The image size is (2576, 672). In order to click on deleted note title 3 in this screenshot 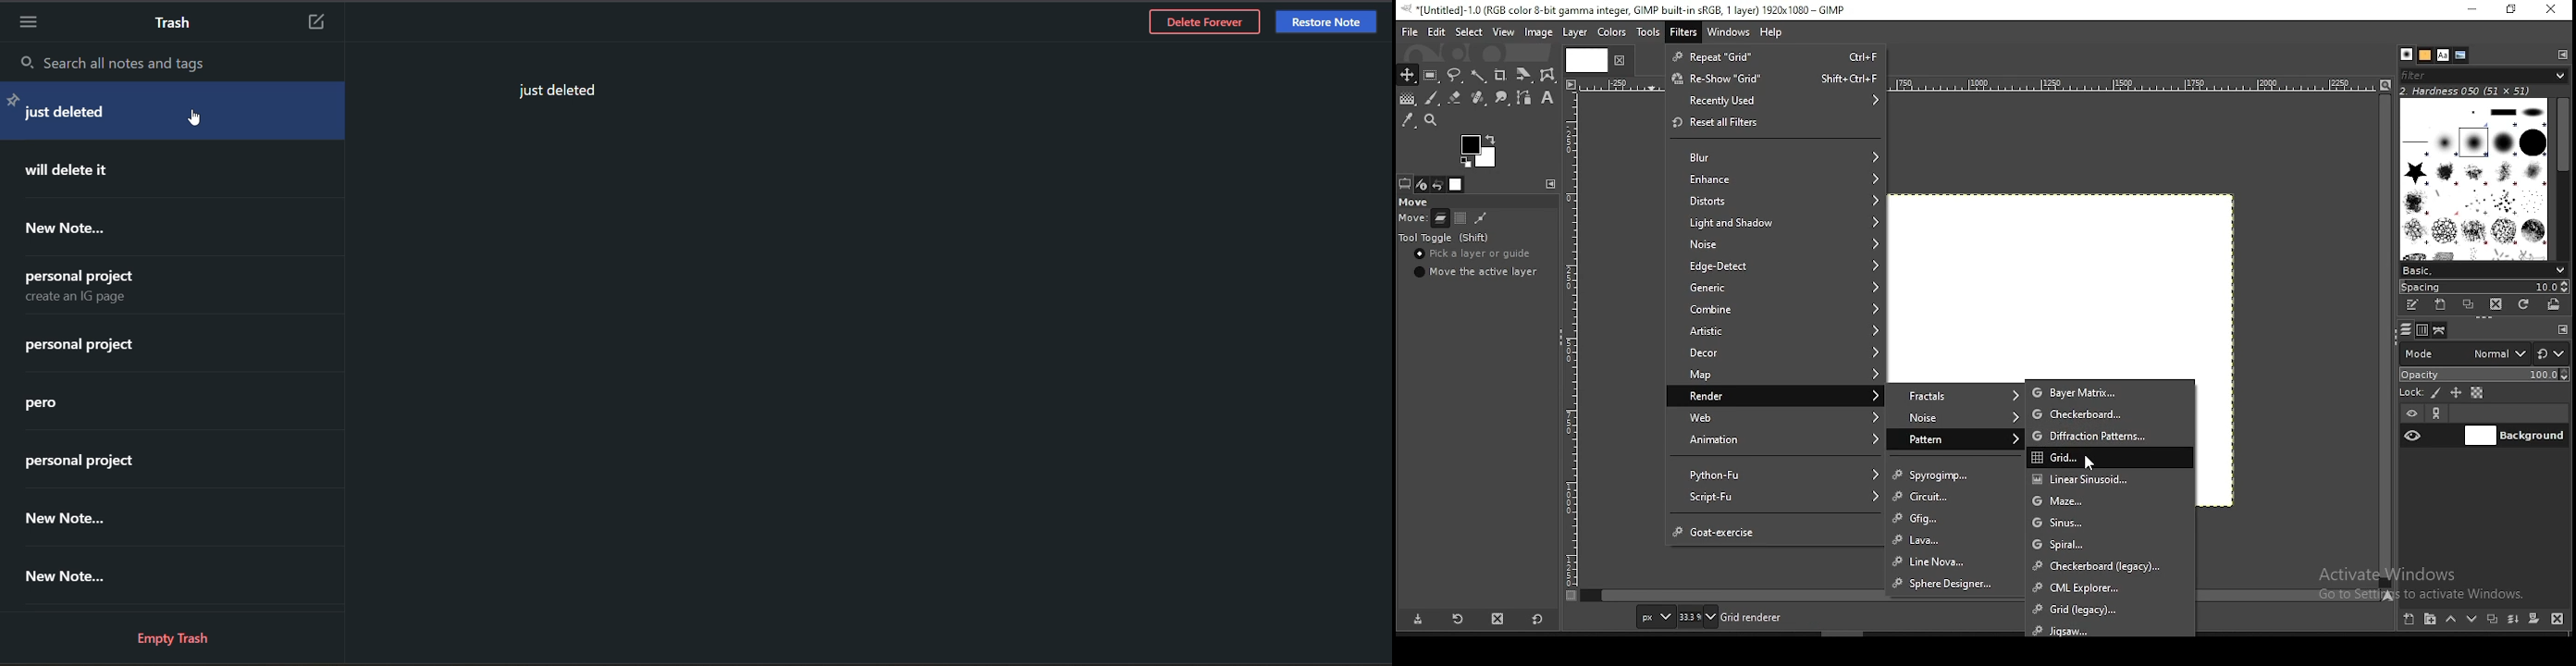, I will do `click(77, 230)`.